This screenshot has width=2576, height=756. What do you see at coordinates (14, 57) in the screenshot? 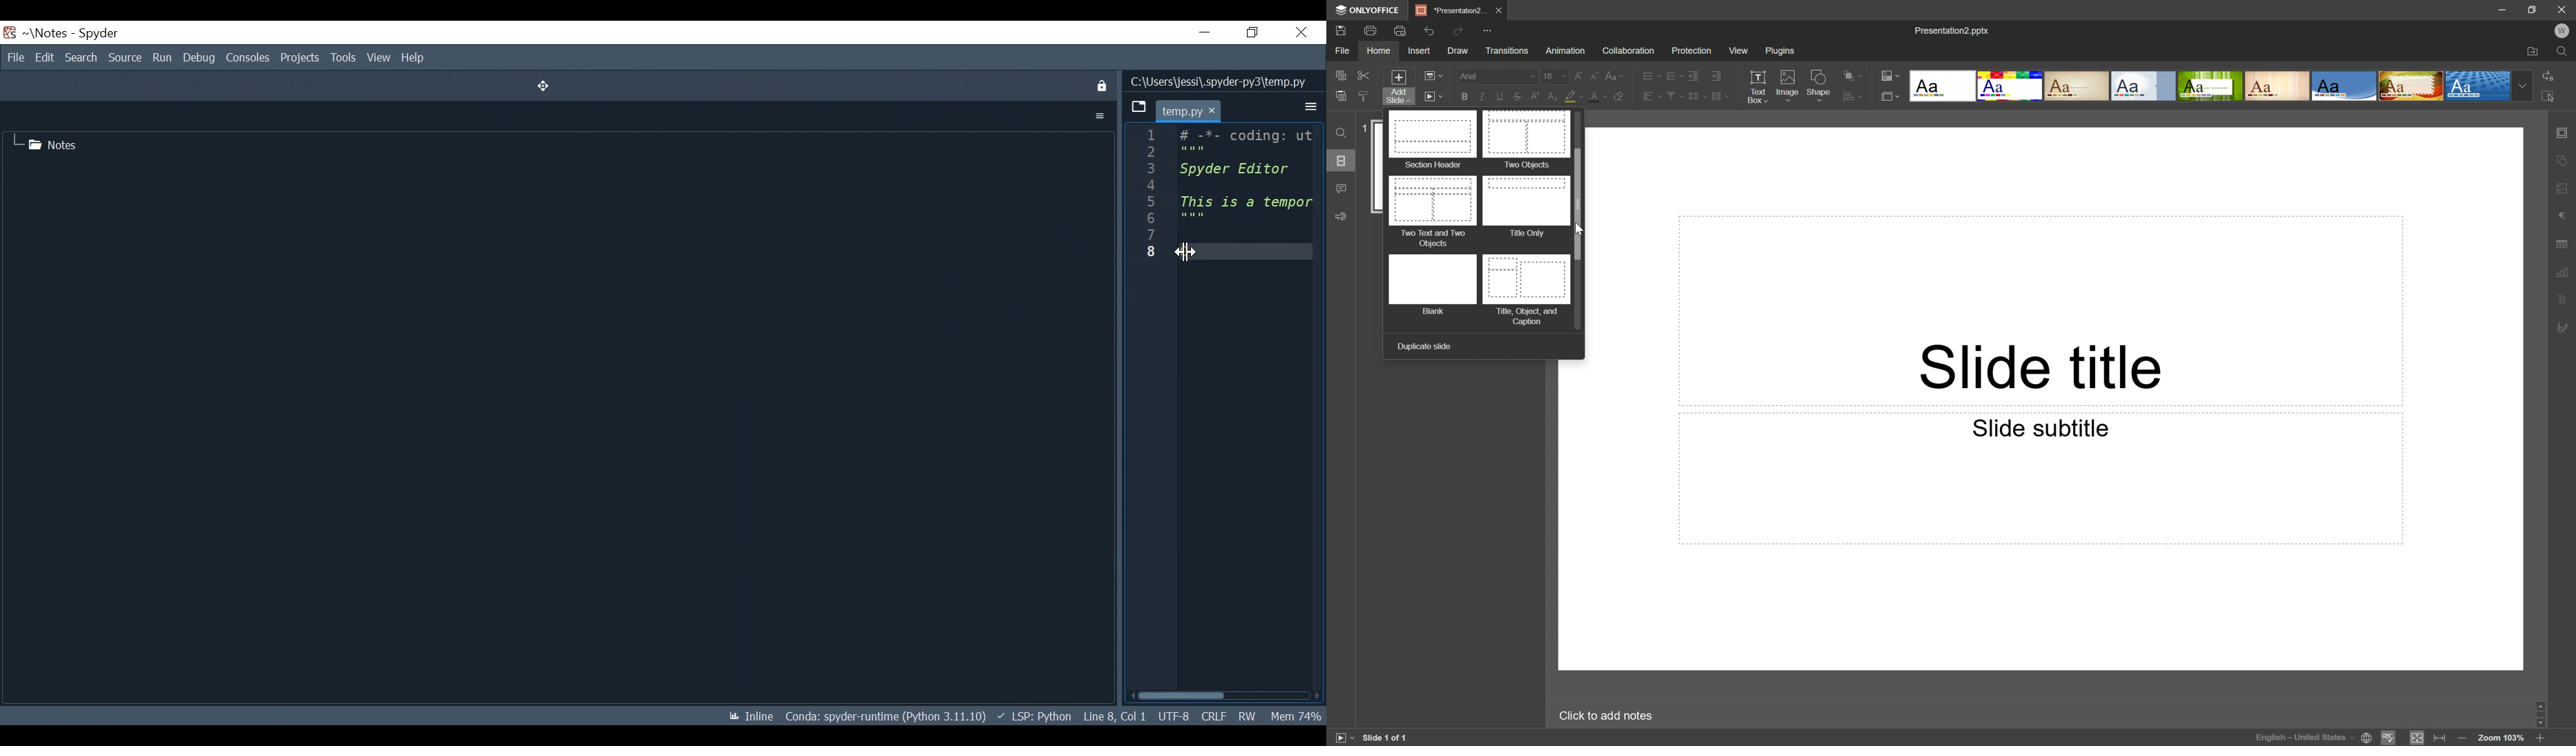
I see `File` at bounding box center [14, 57].